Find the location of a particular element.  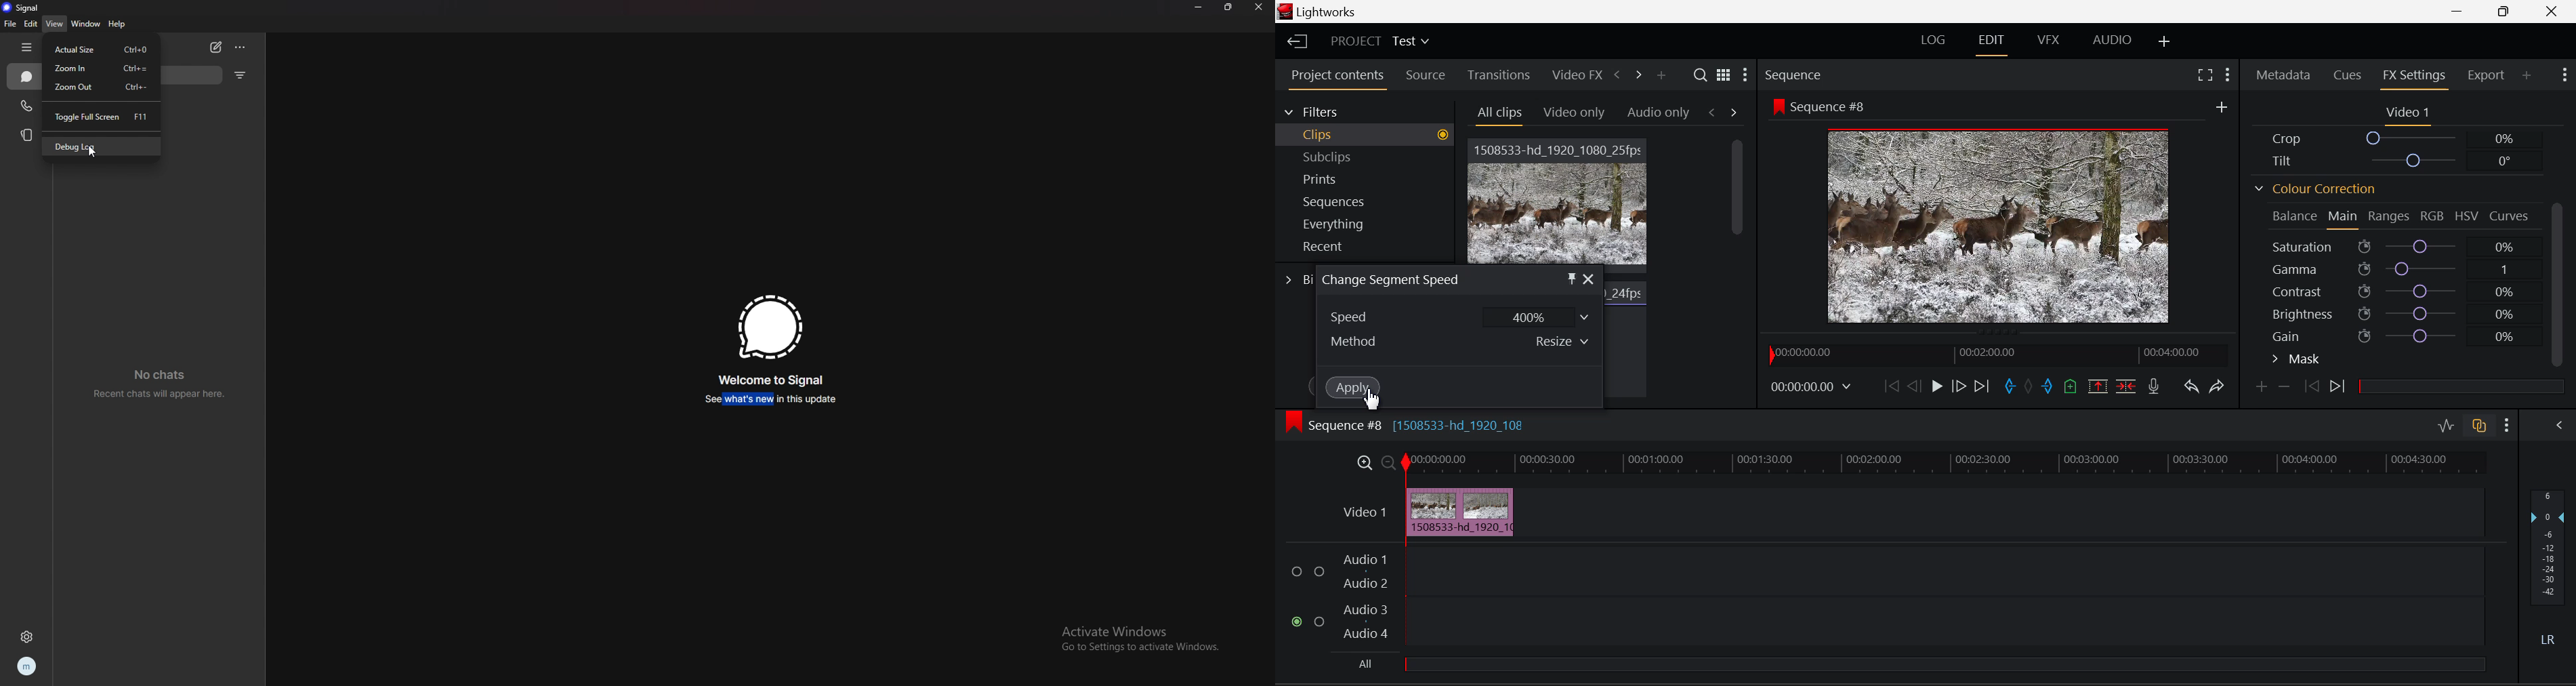

Method is located at coordinates (1358, 341).